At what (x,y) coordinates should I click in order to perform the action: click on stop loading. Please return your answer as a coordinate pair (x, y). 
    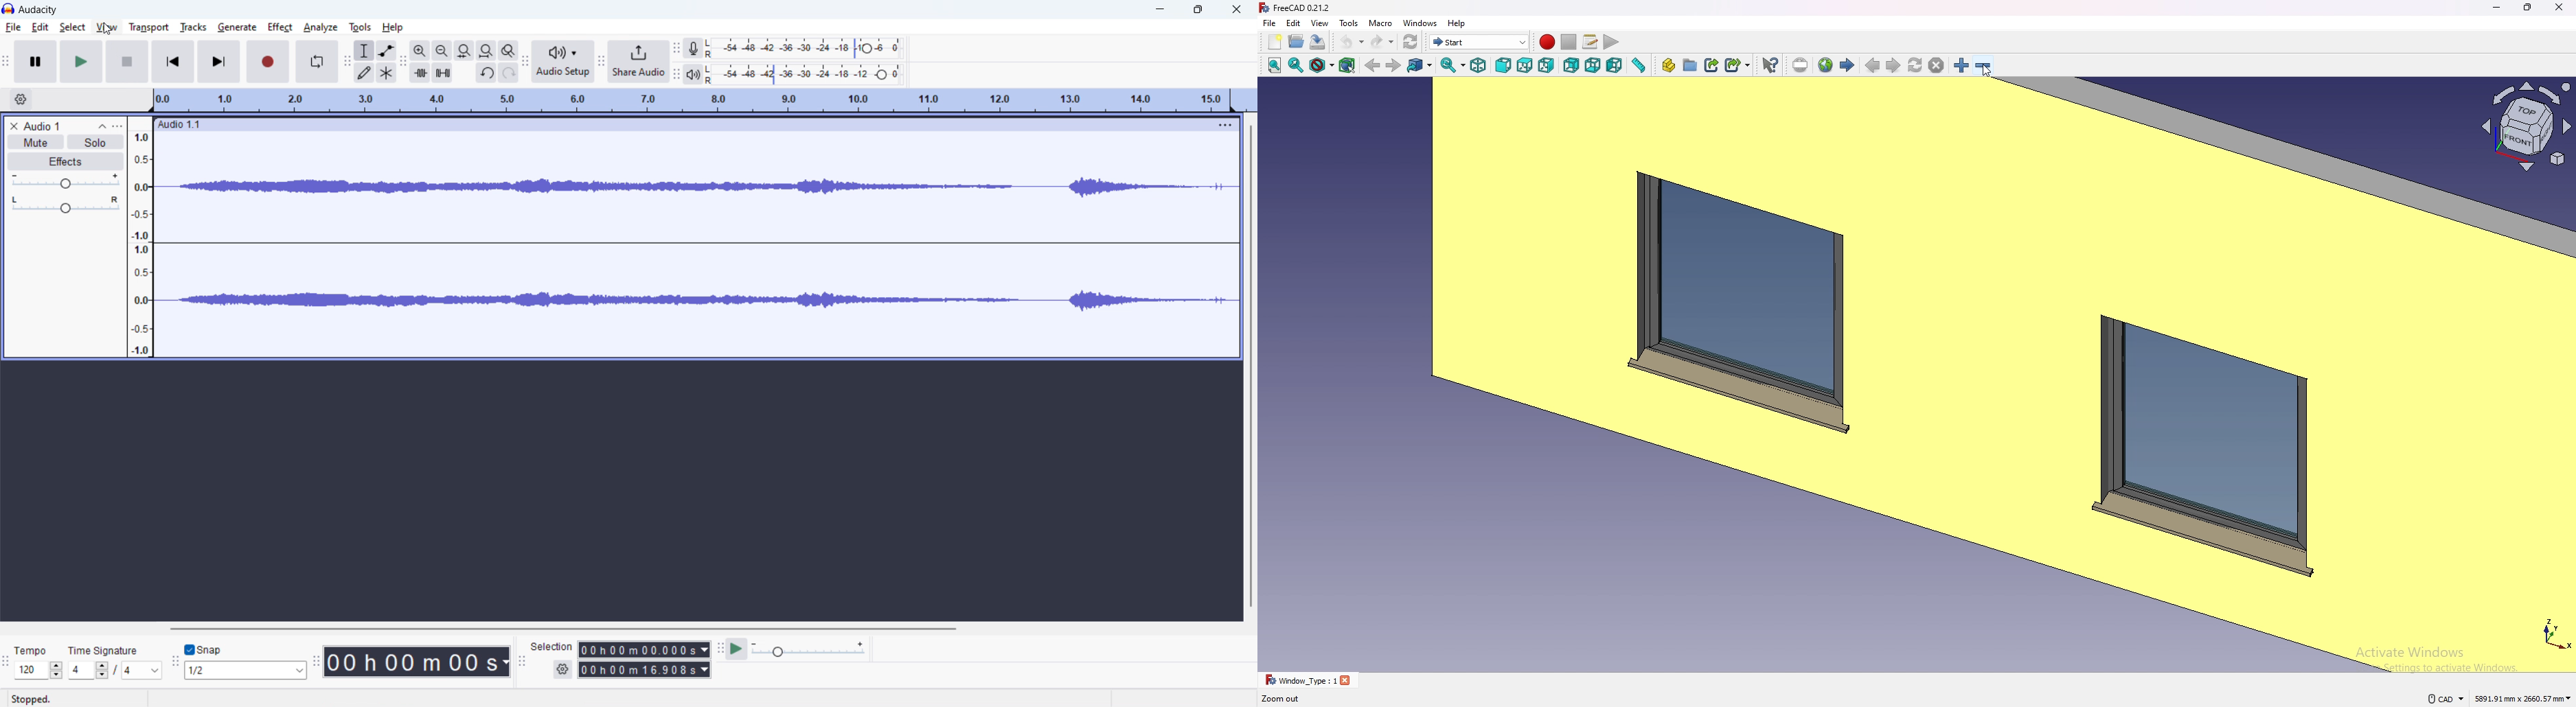
    Looking at the image, I should click on (1937, 66).